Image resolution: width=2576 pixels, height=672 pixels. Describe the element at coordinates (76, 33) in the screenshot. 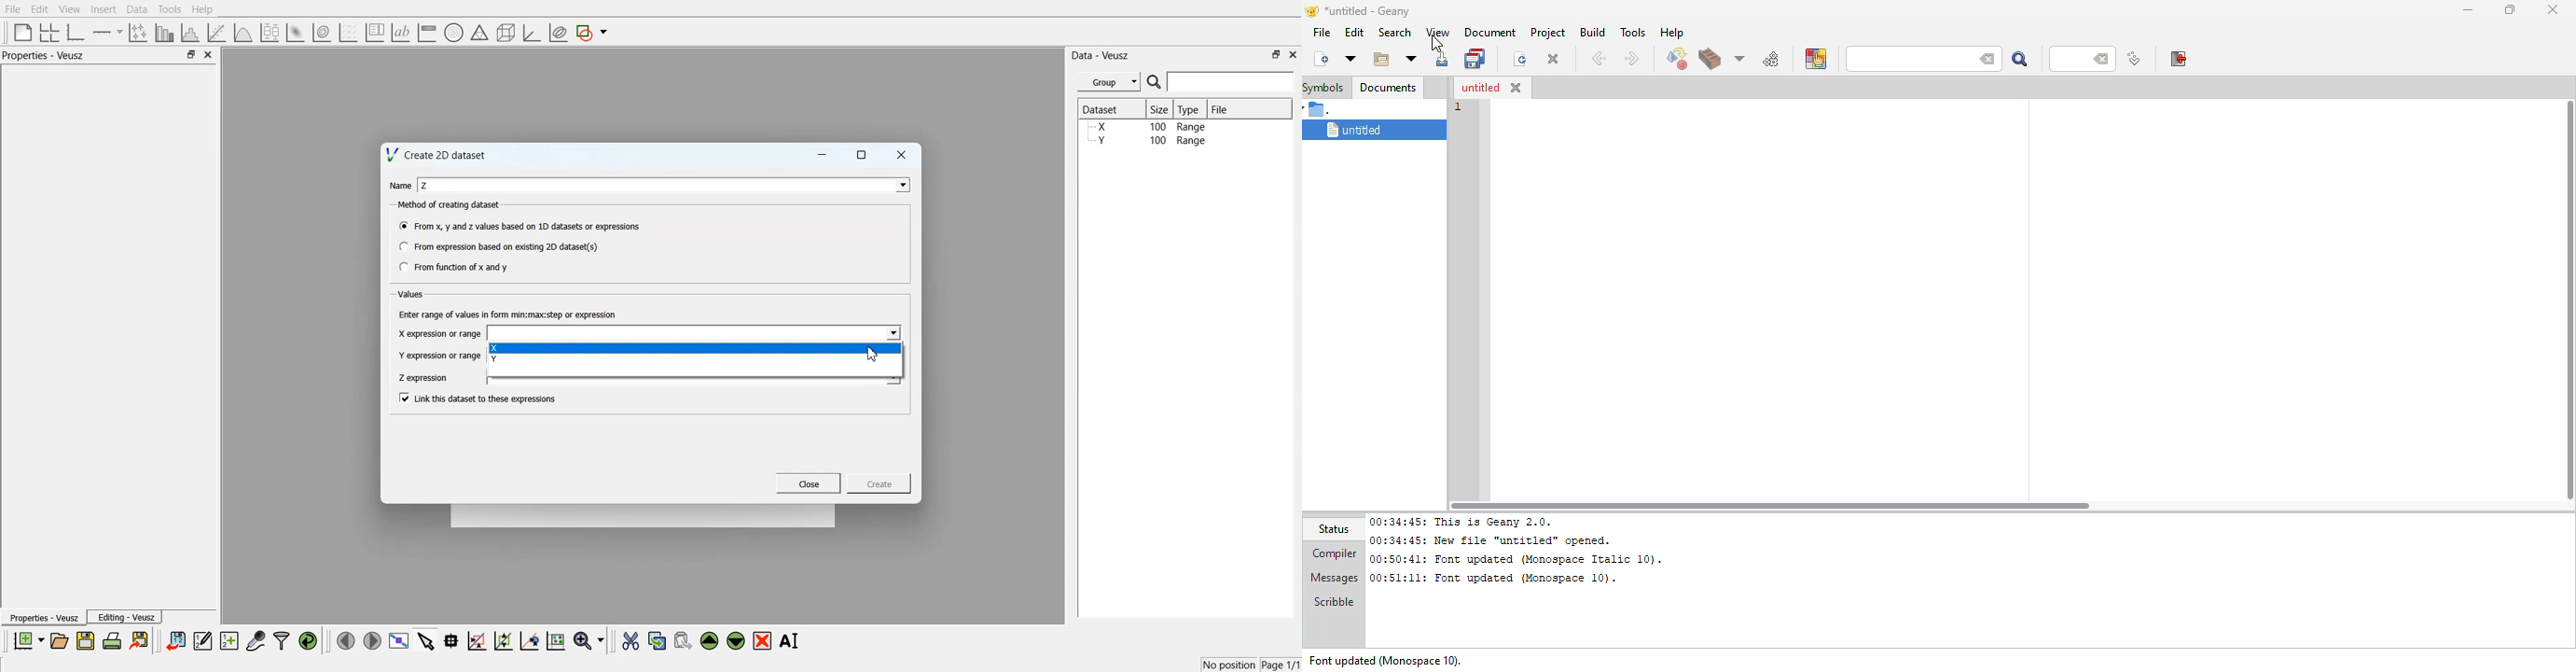

I see `Base Graph` at that location.